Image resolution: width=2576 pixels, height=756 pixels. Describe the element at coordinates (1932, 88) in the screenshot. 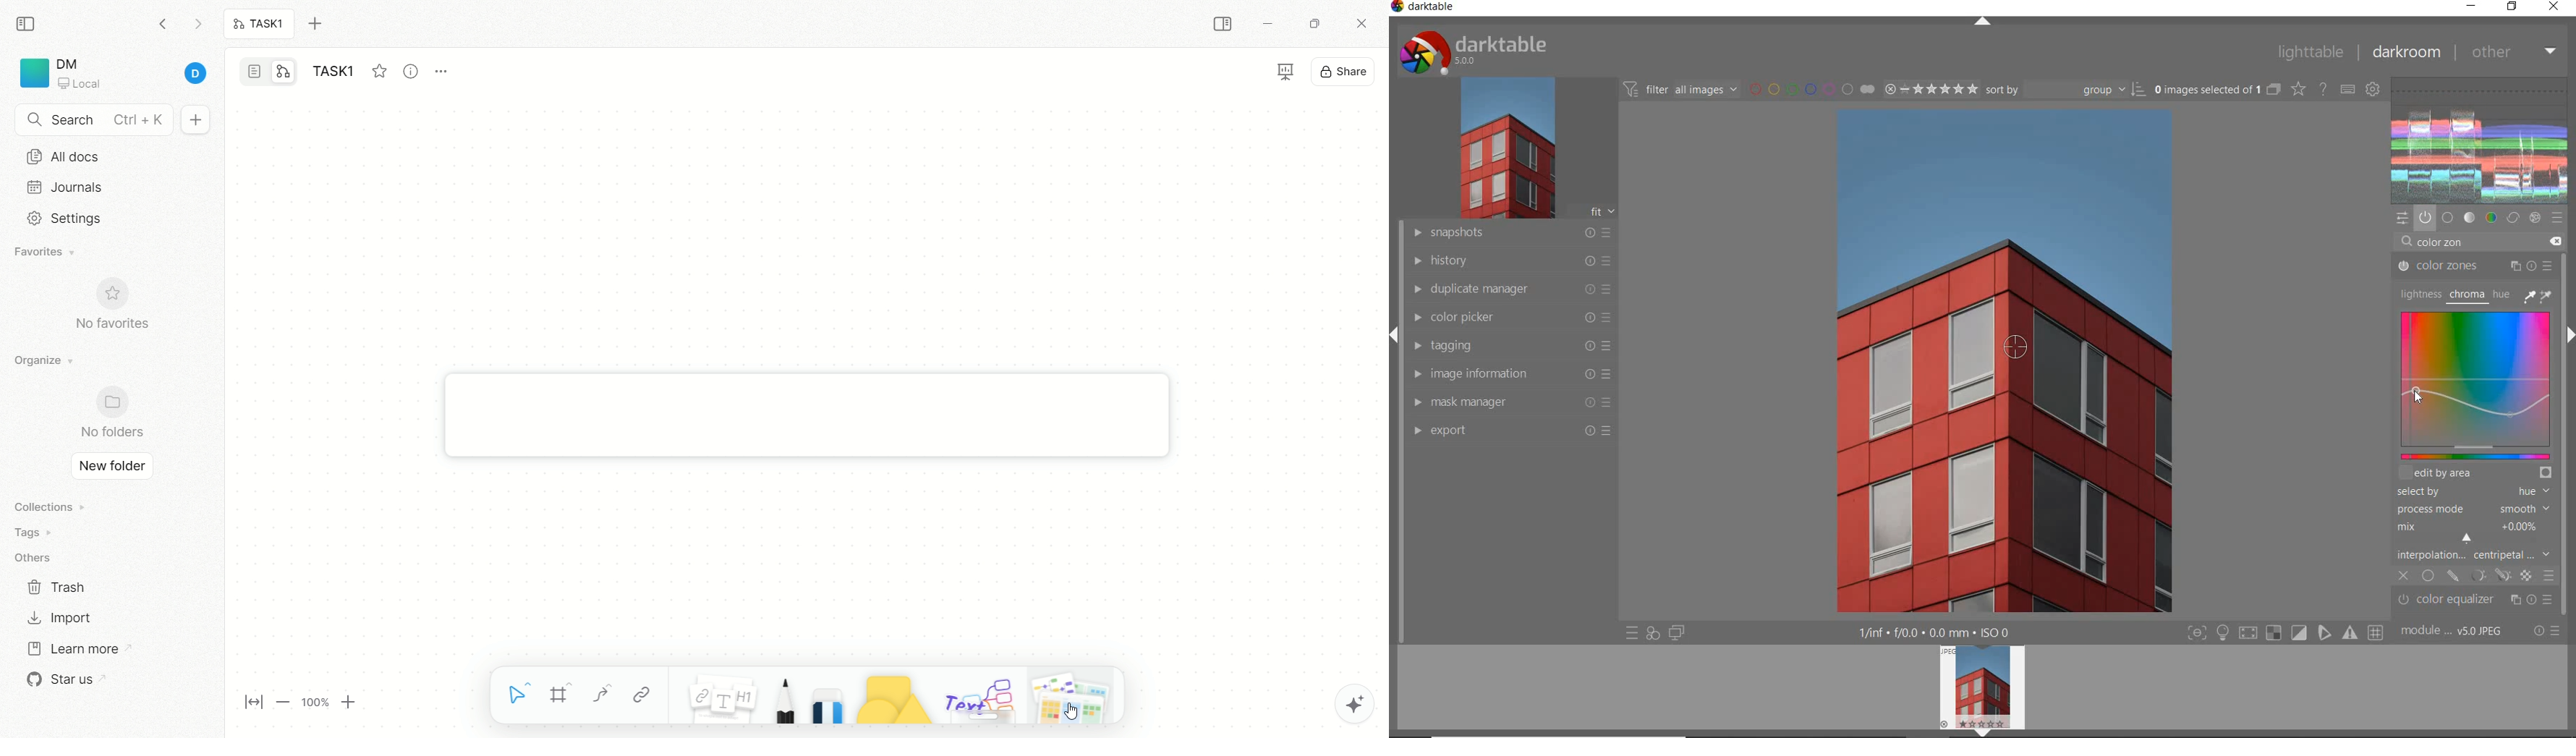

I see `selected Image range rating` at that location.